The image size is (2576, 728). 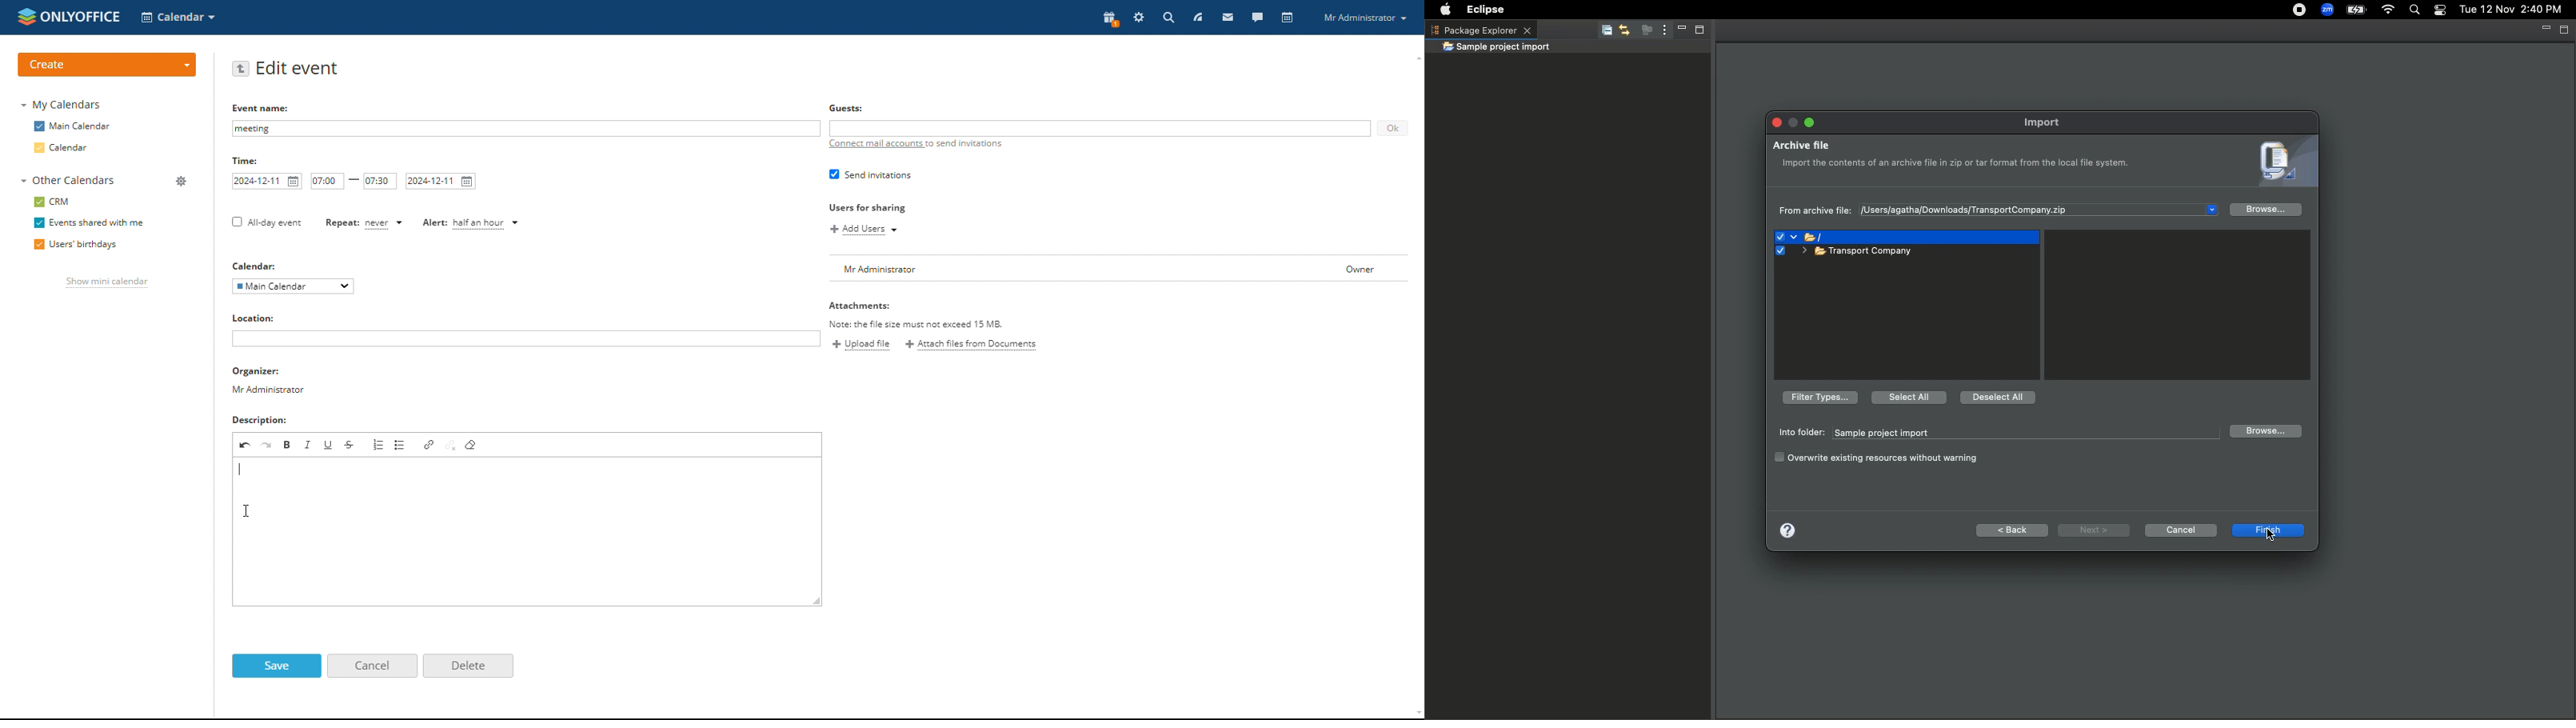 I want to click on Eclipse, so click(x=1488, y=10).